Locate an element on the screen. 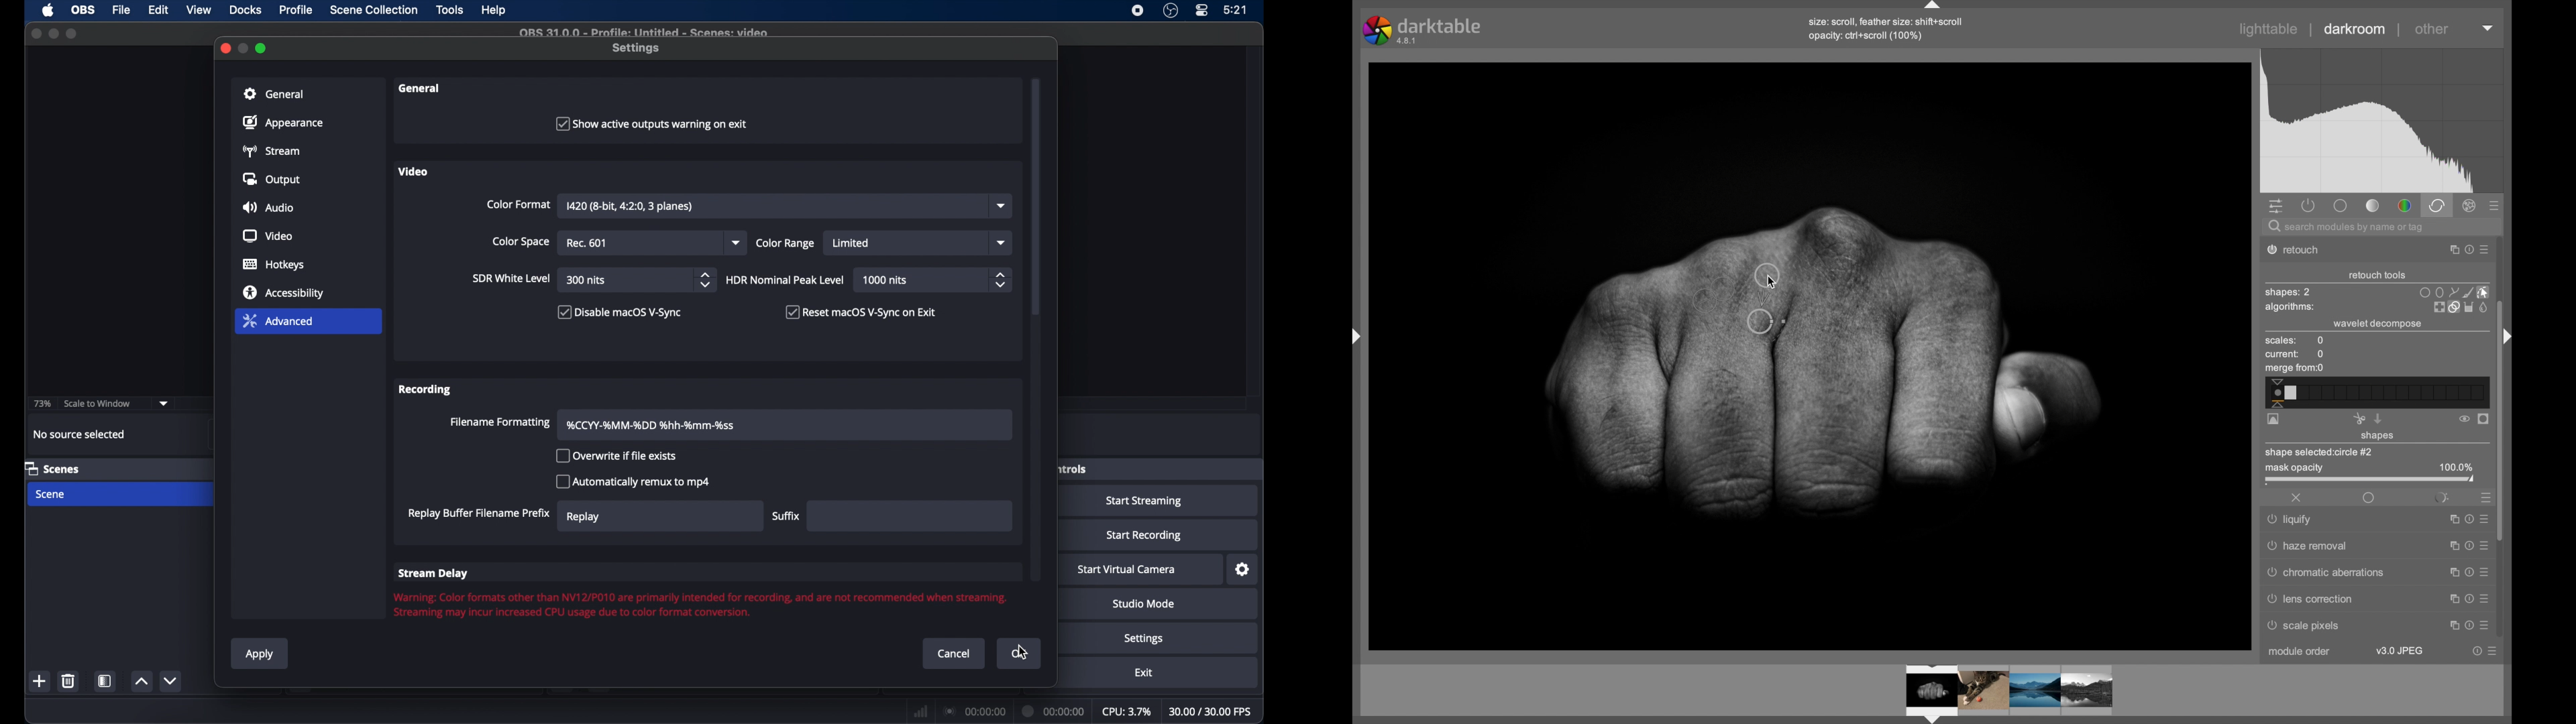  scale pixels is located at coordinates (2308, 627).